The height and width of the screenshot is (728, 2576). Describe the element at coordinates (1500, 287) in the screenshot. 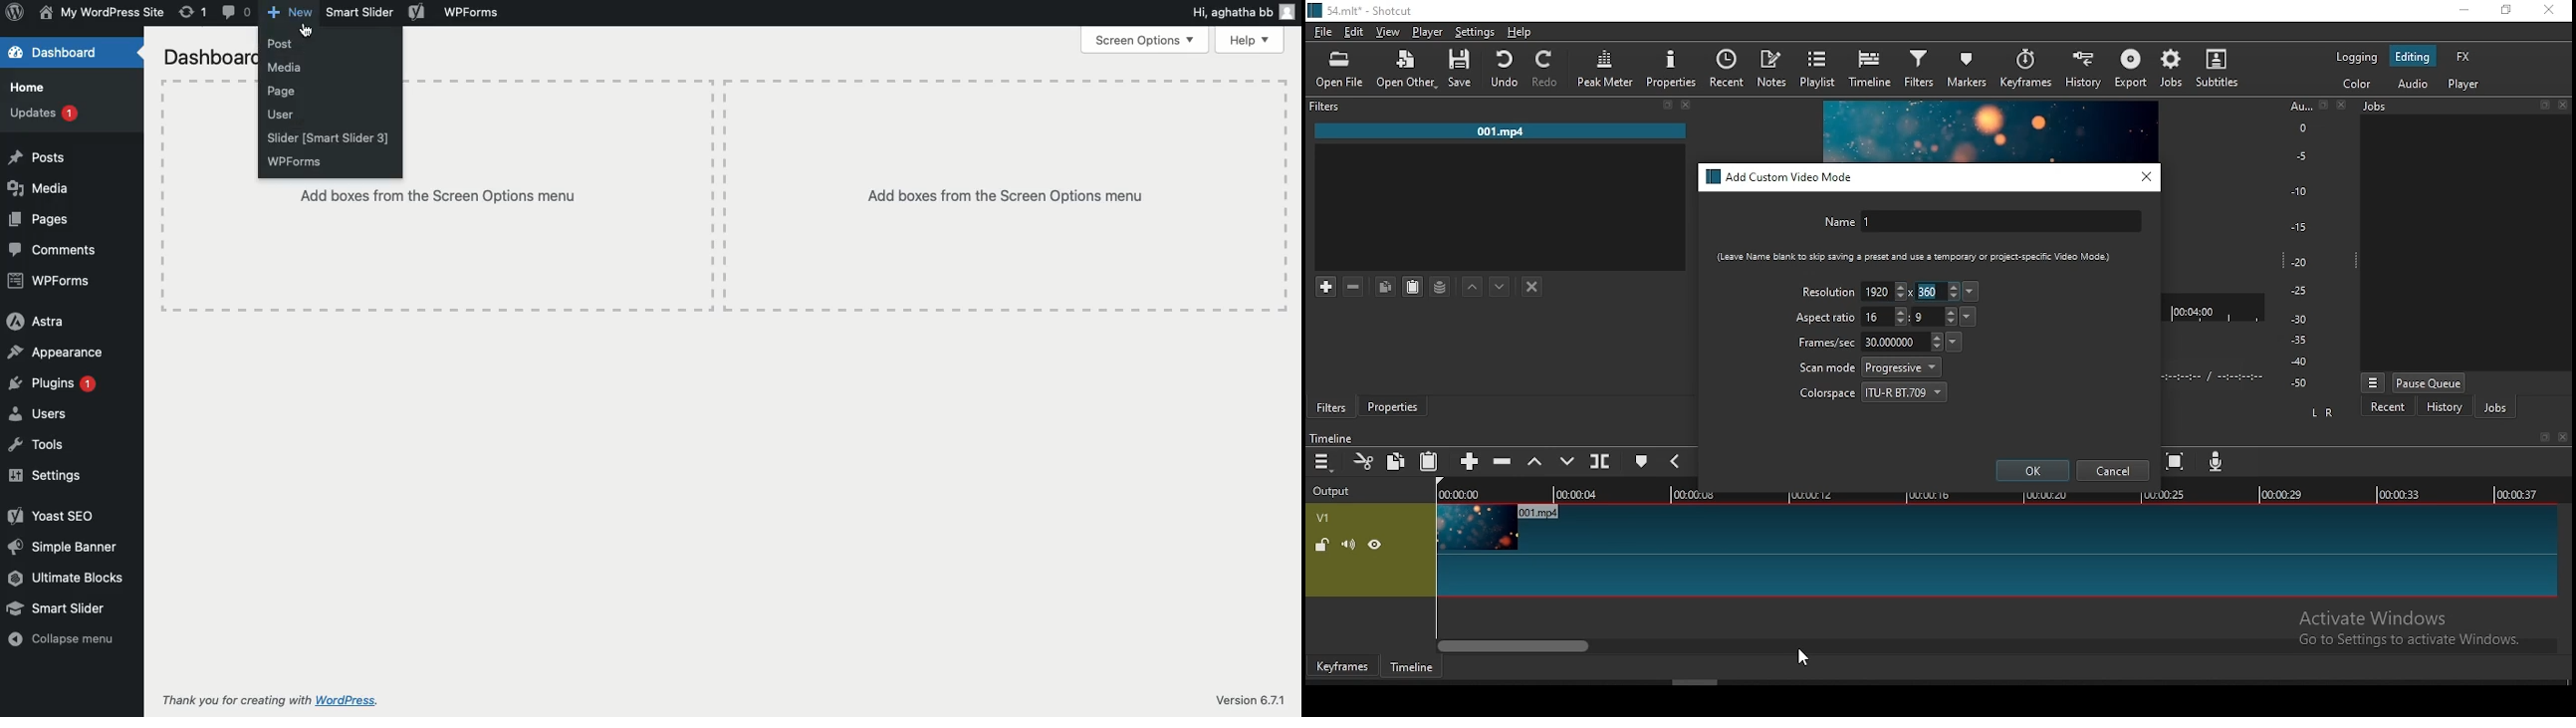

I see `move filter down` at that location.